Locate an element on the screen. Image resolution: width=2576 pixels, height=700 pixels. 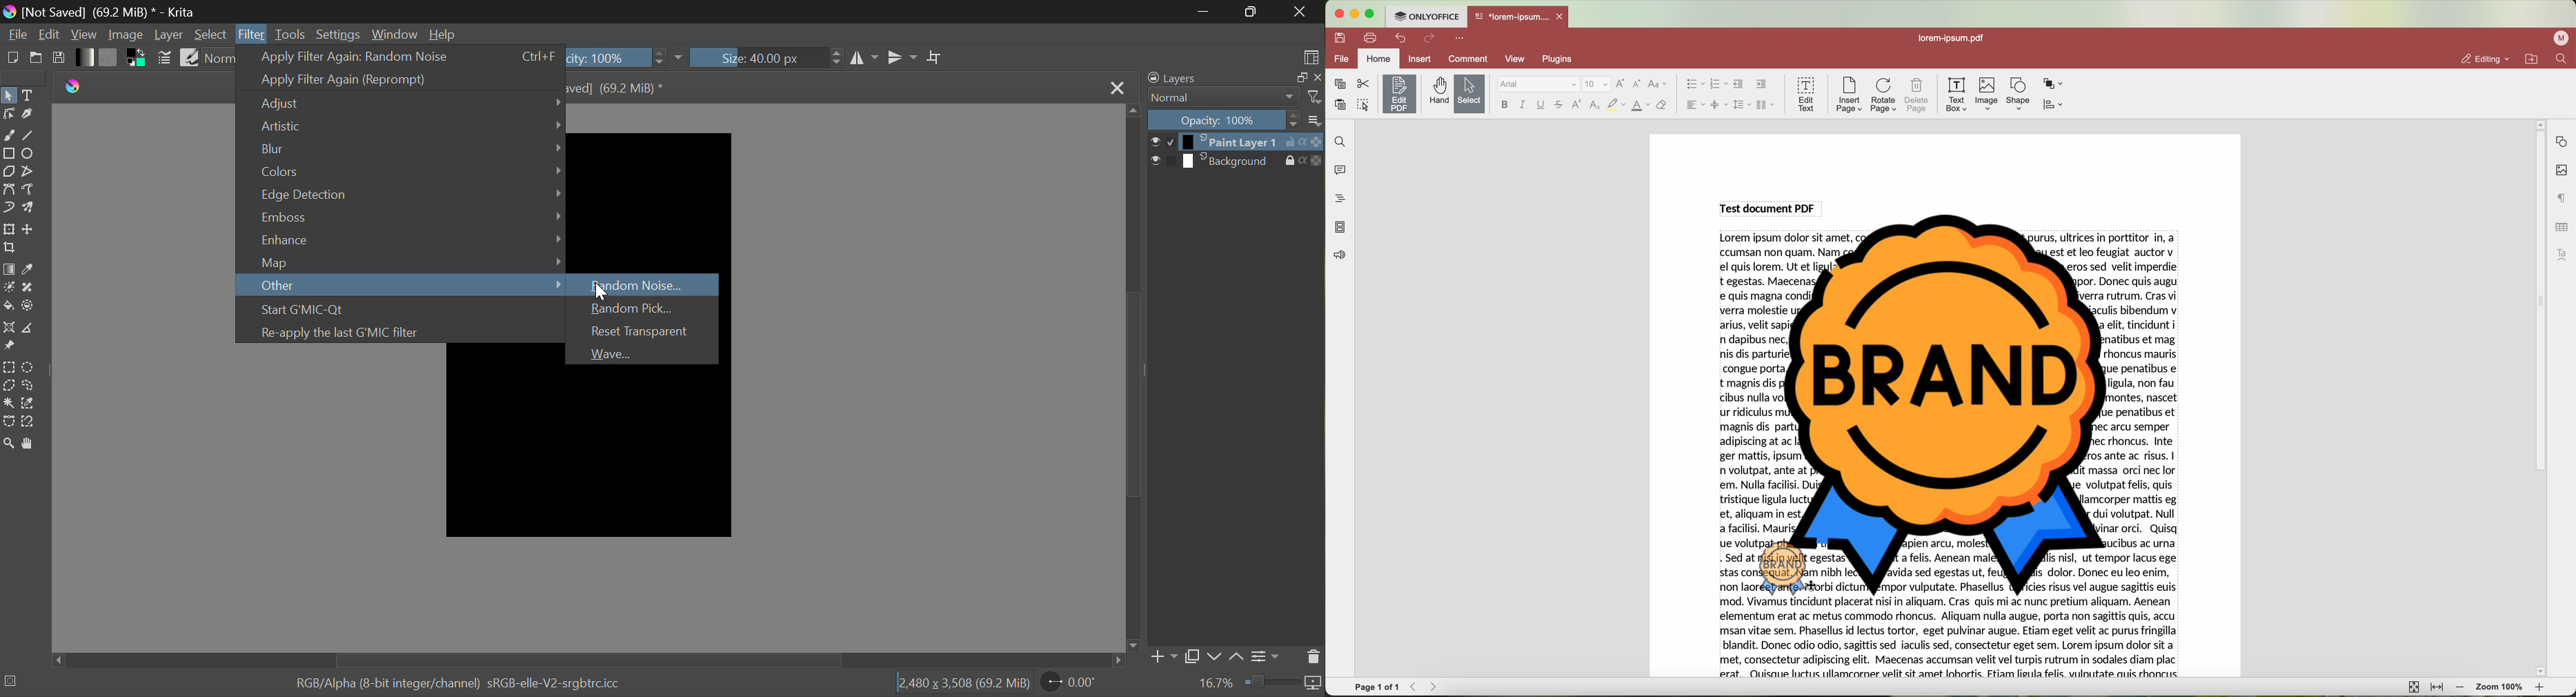
[not saved] (69.2 mib)* is located at coordinates (620, 86).